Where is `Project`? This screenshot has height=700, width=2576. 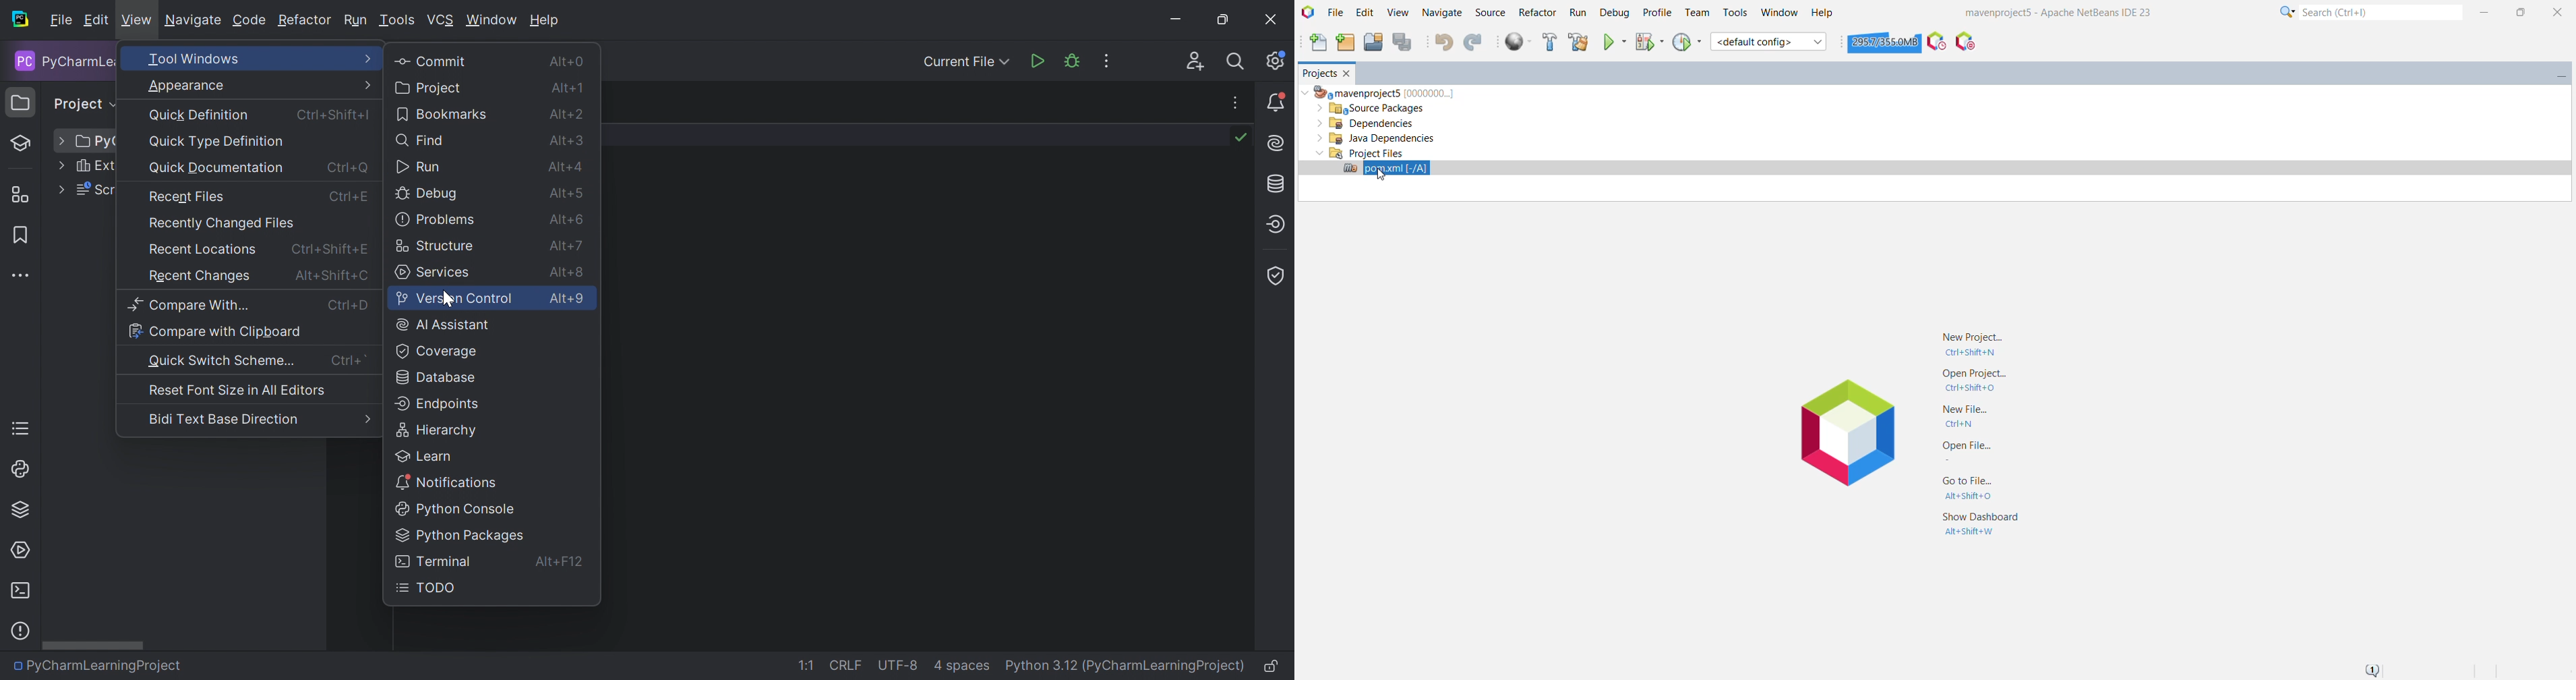
Project is located at coordinates (84, 105).